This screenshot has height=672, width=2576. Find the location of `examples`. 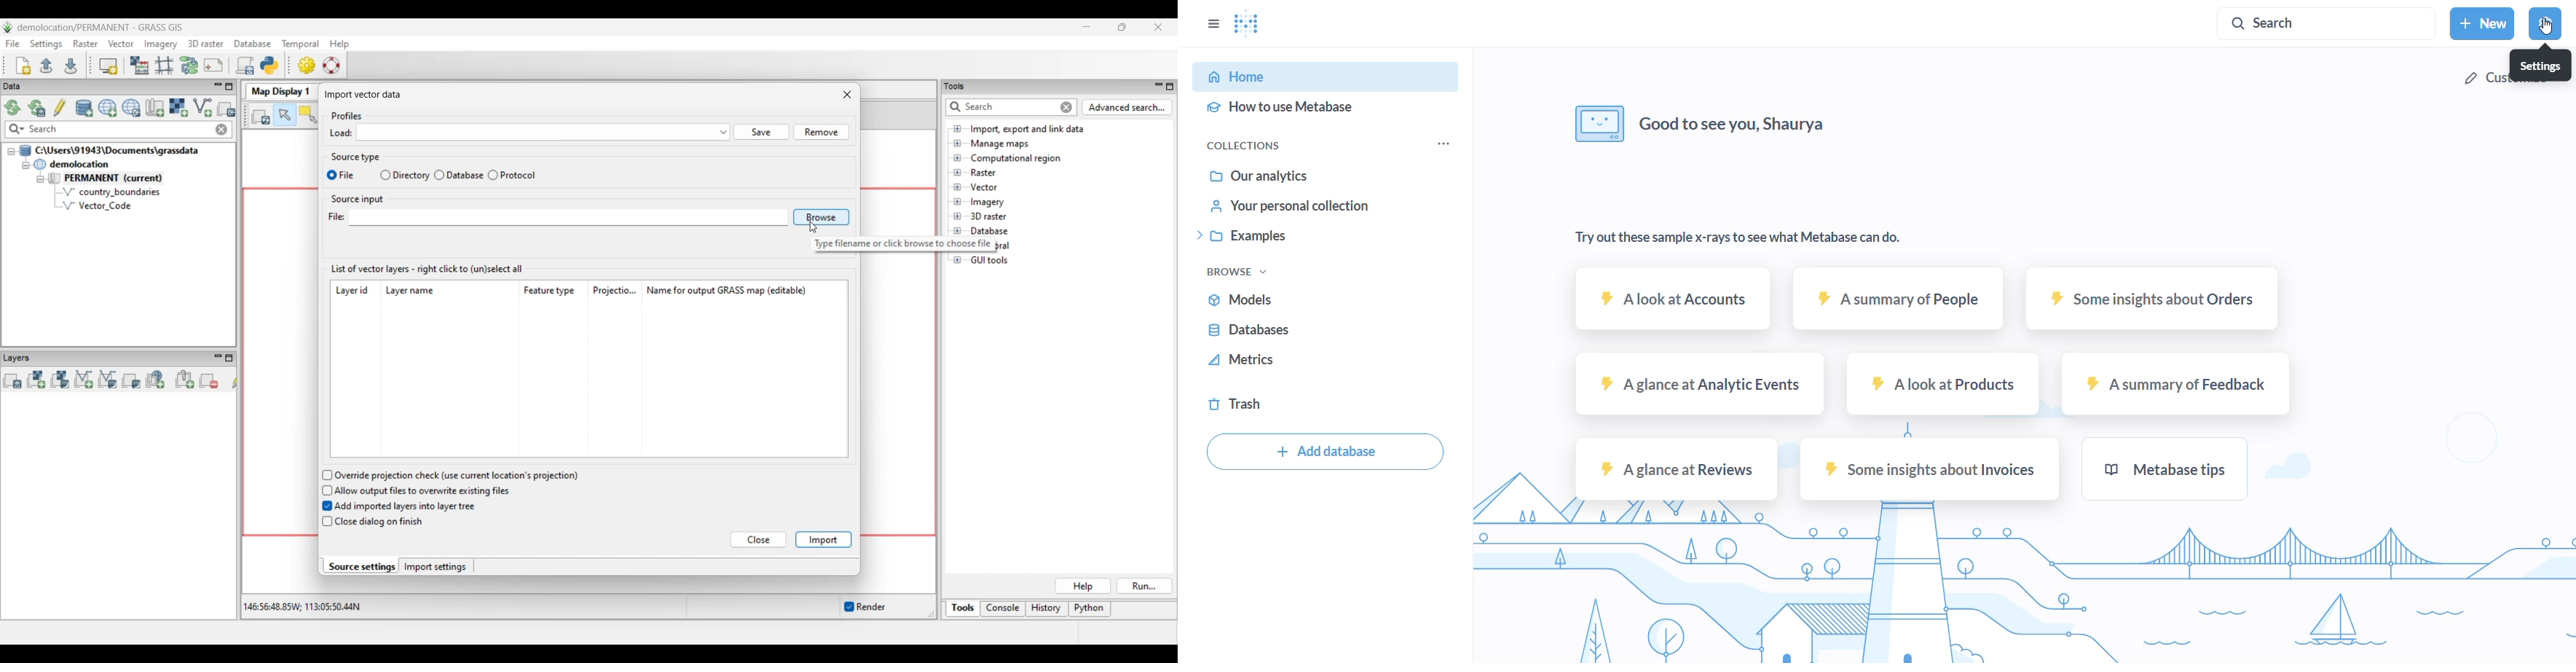

examples is located at coordinates (1304, 236).